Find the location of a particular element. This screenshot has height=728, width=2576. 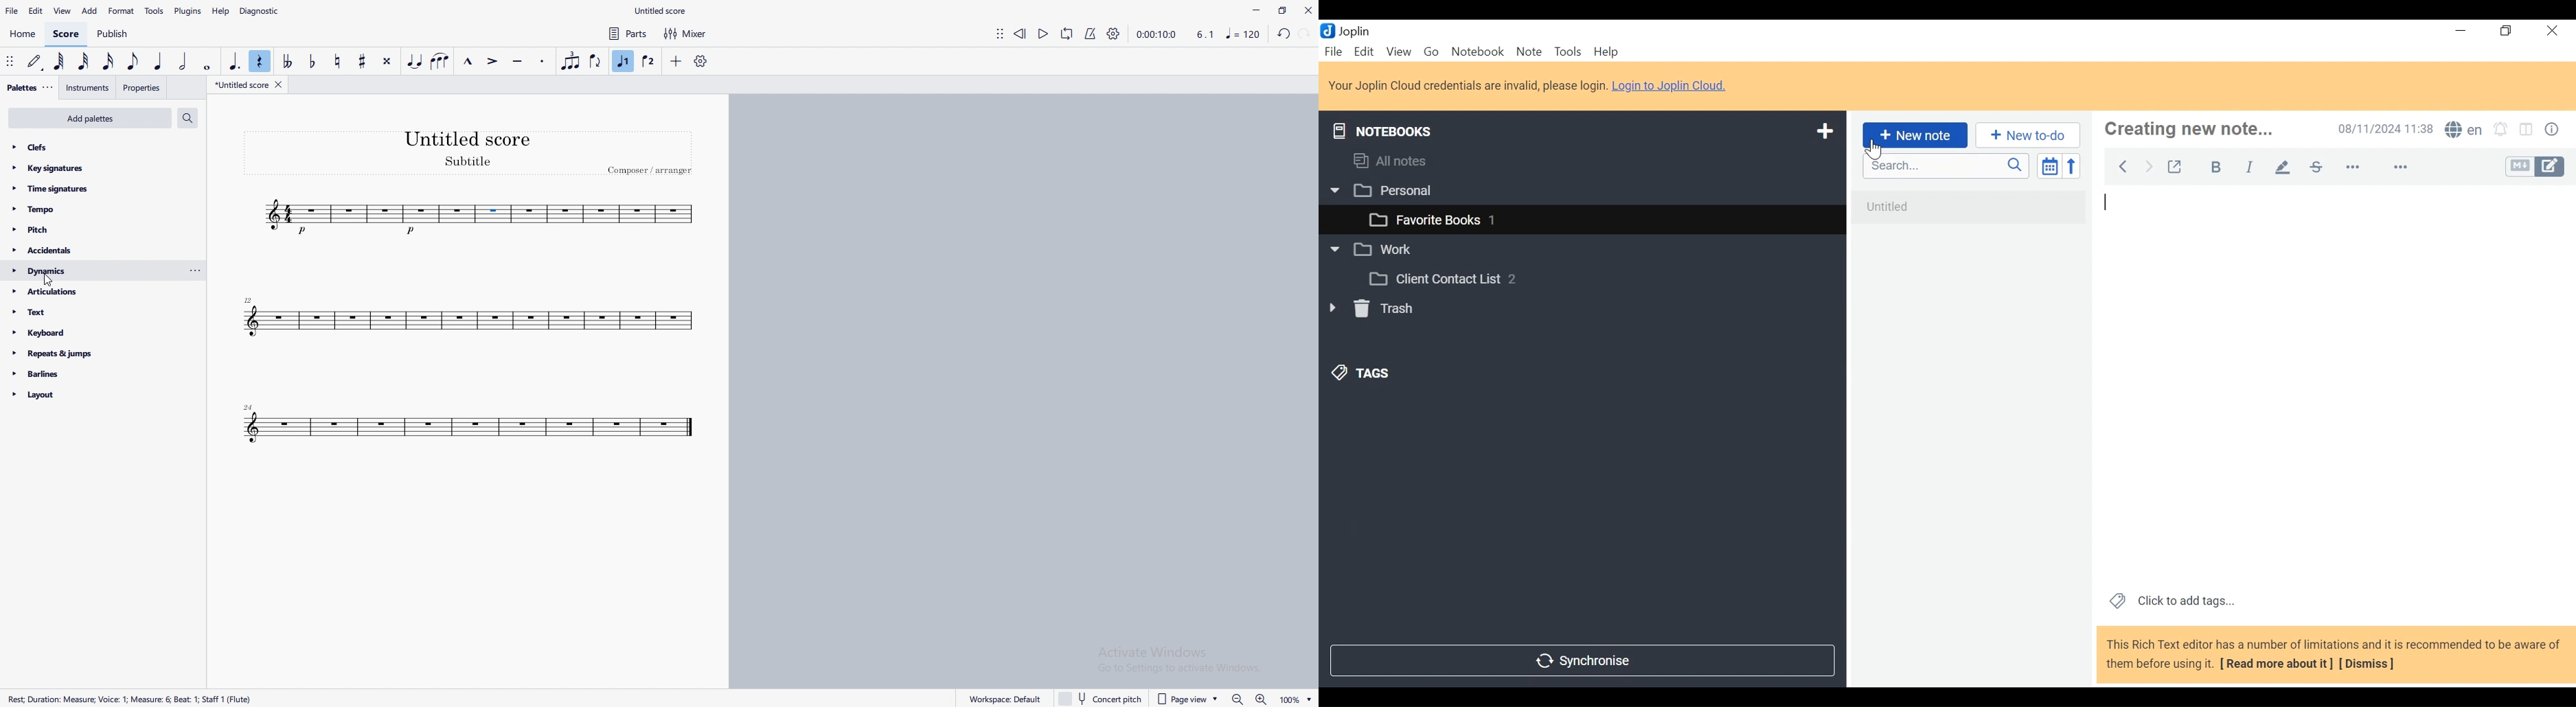

tools is located at coordinates (154, 11).